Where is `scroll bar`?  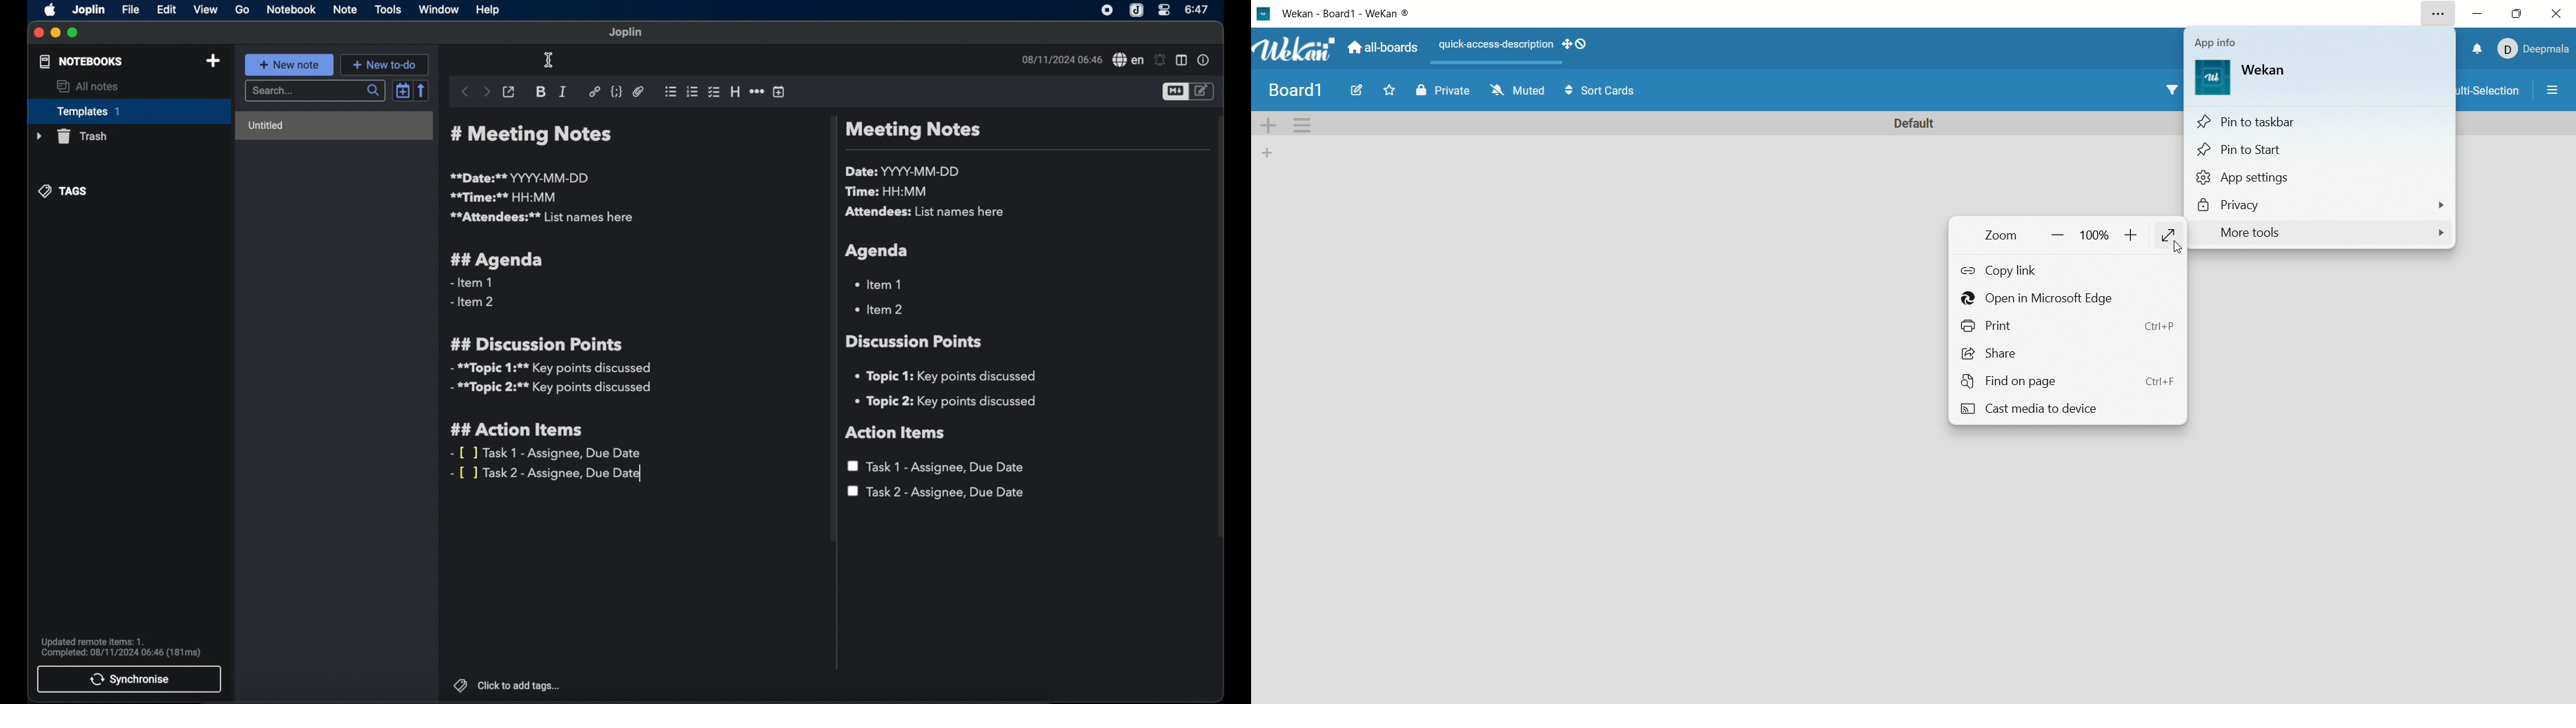 scroll bar is located at coordinates (830, 331).